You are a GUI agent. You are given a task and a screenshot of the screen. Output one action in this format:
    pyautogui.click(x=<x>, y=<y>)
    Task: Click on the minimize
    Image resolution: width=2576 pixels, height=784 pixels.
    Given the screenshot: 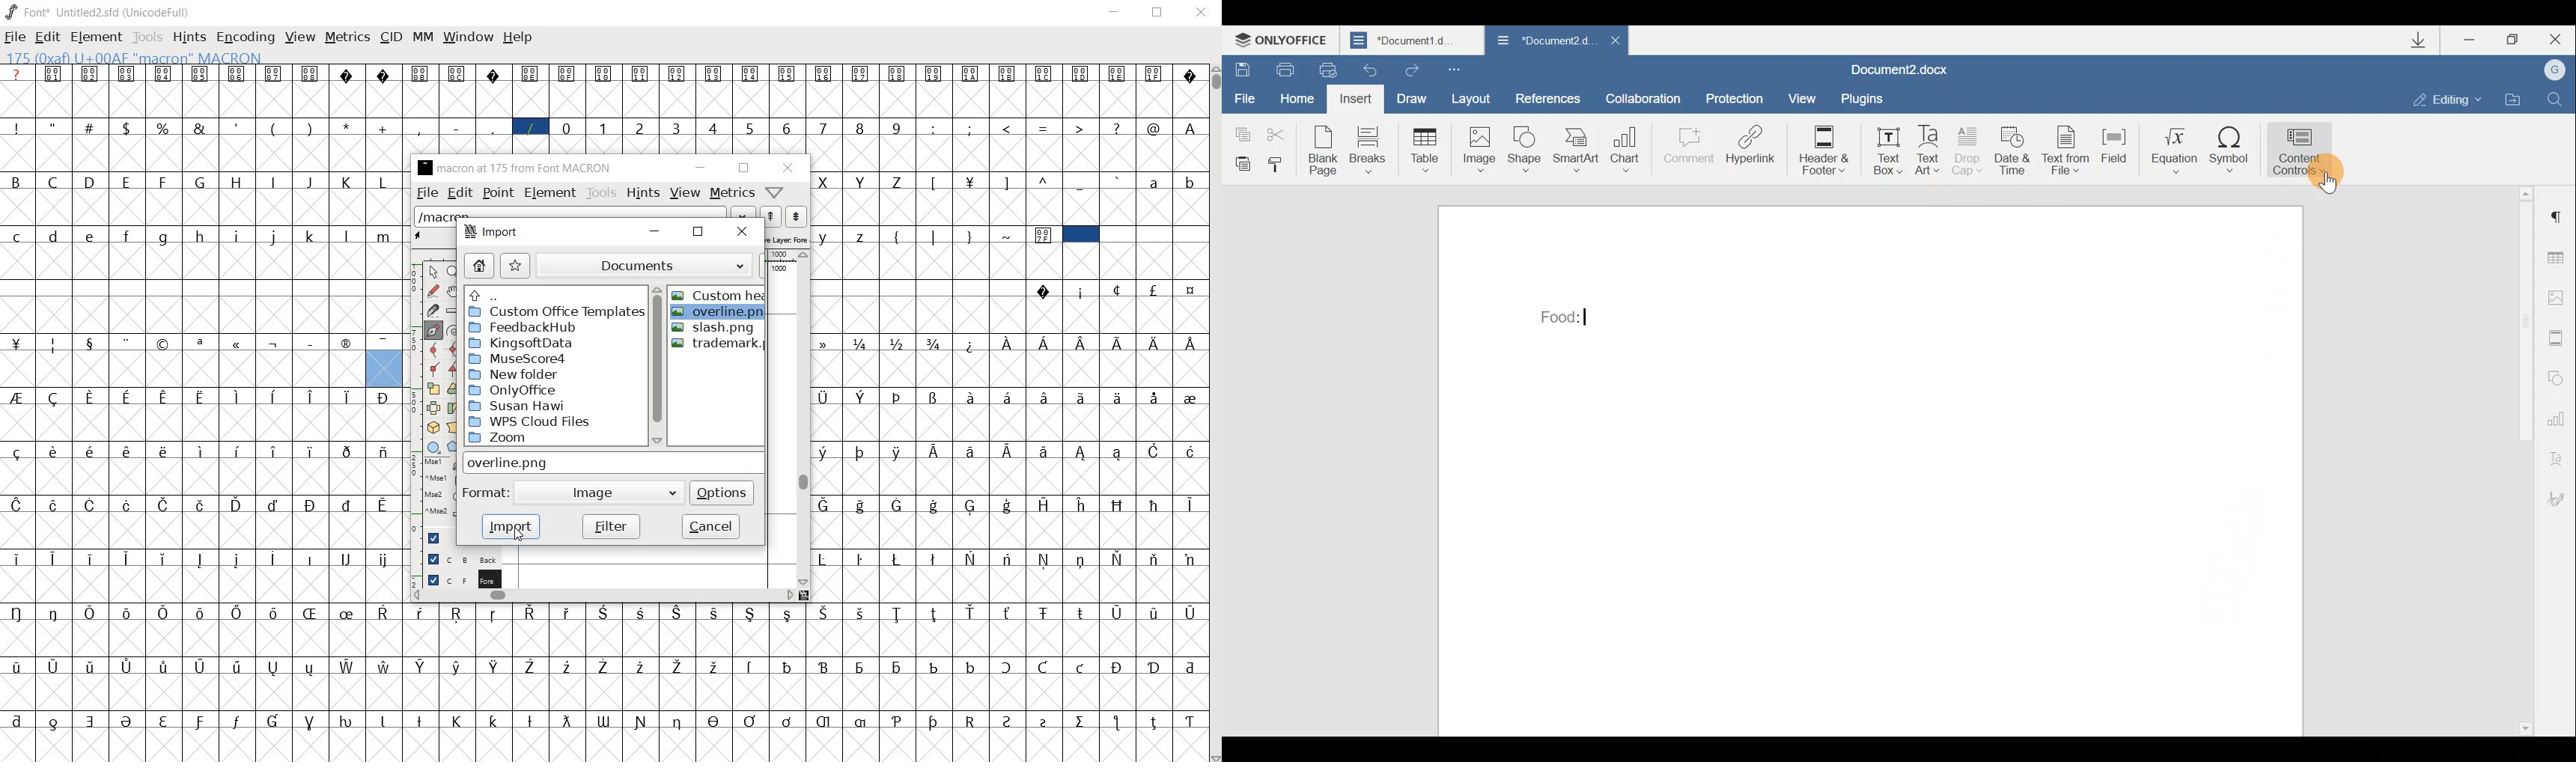 What is the action you would take?
    pyautogui.click(x=655, y=234)
    